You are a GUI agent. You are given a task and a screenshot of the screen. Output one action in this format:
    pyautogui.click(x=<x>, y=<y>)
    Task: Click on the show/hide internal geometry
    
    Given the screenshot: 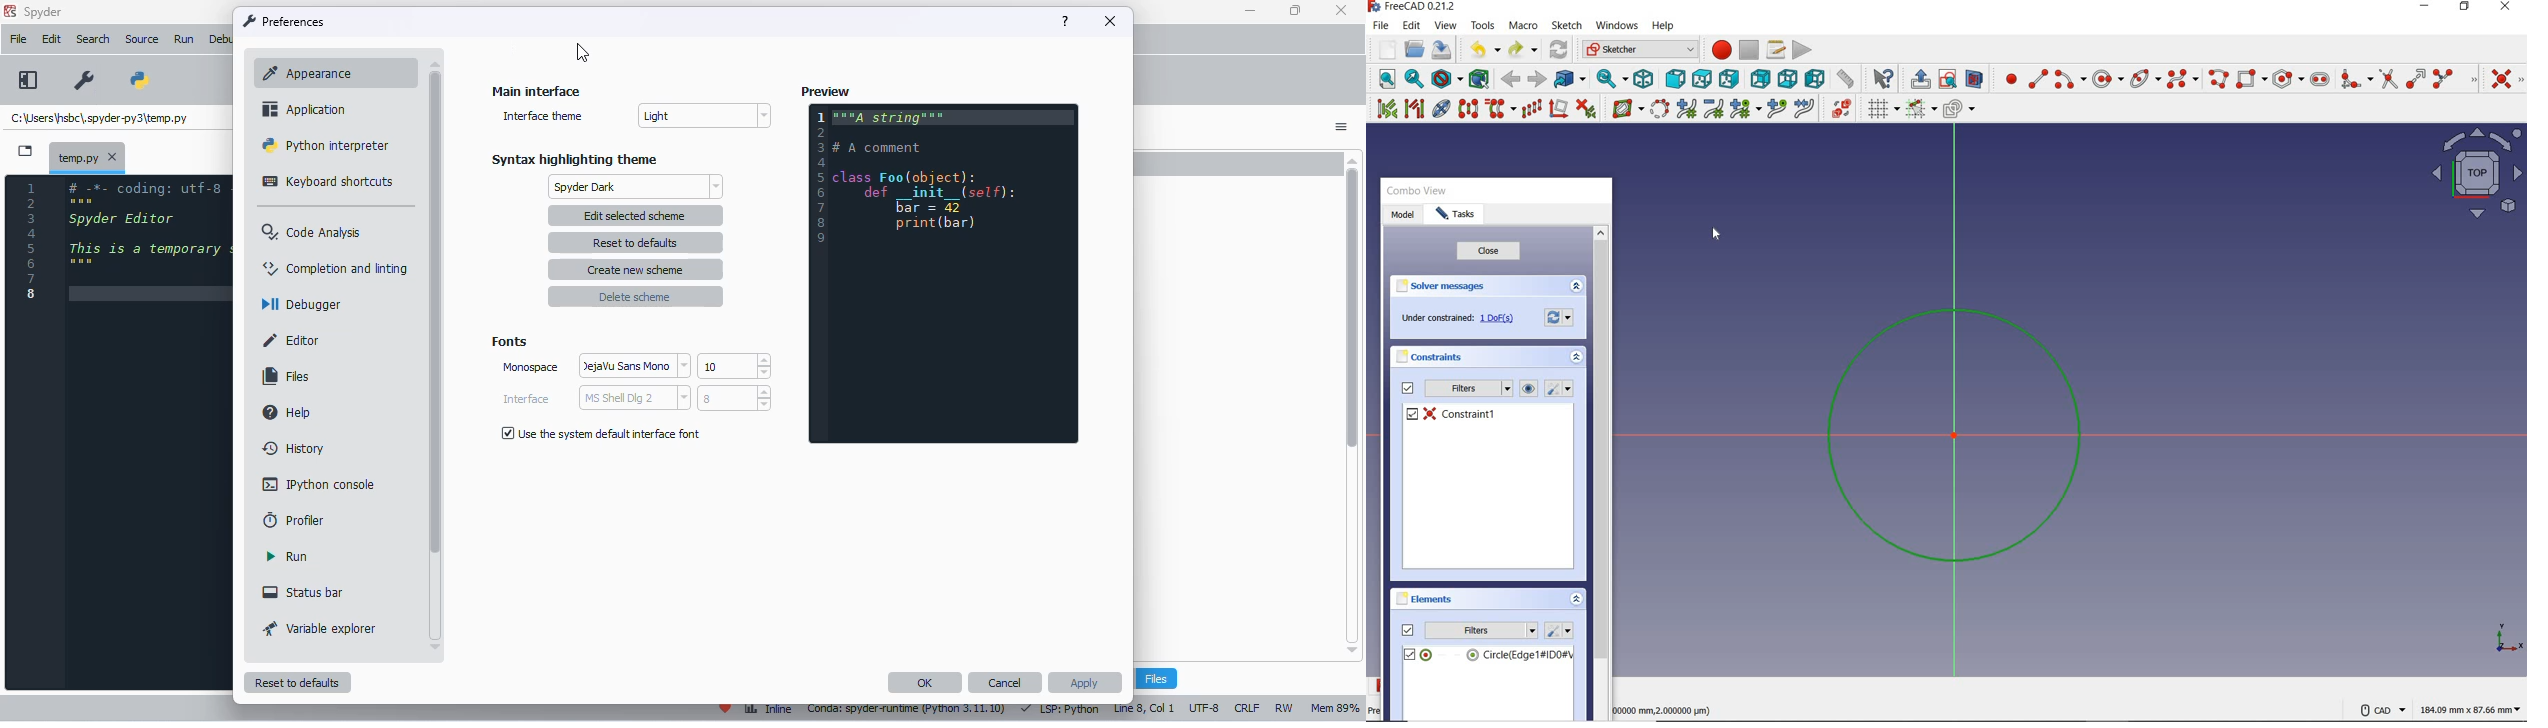 What is the action you would take?
    pyautogui.click(x=1441, y=109)
    